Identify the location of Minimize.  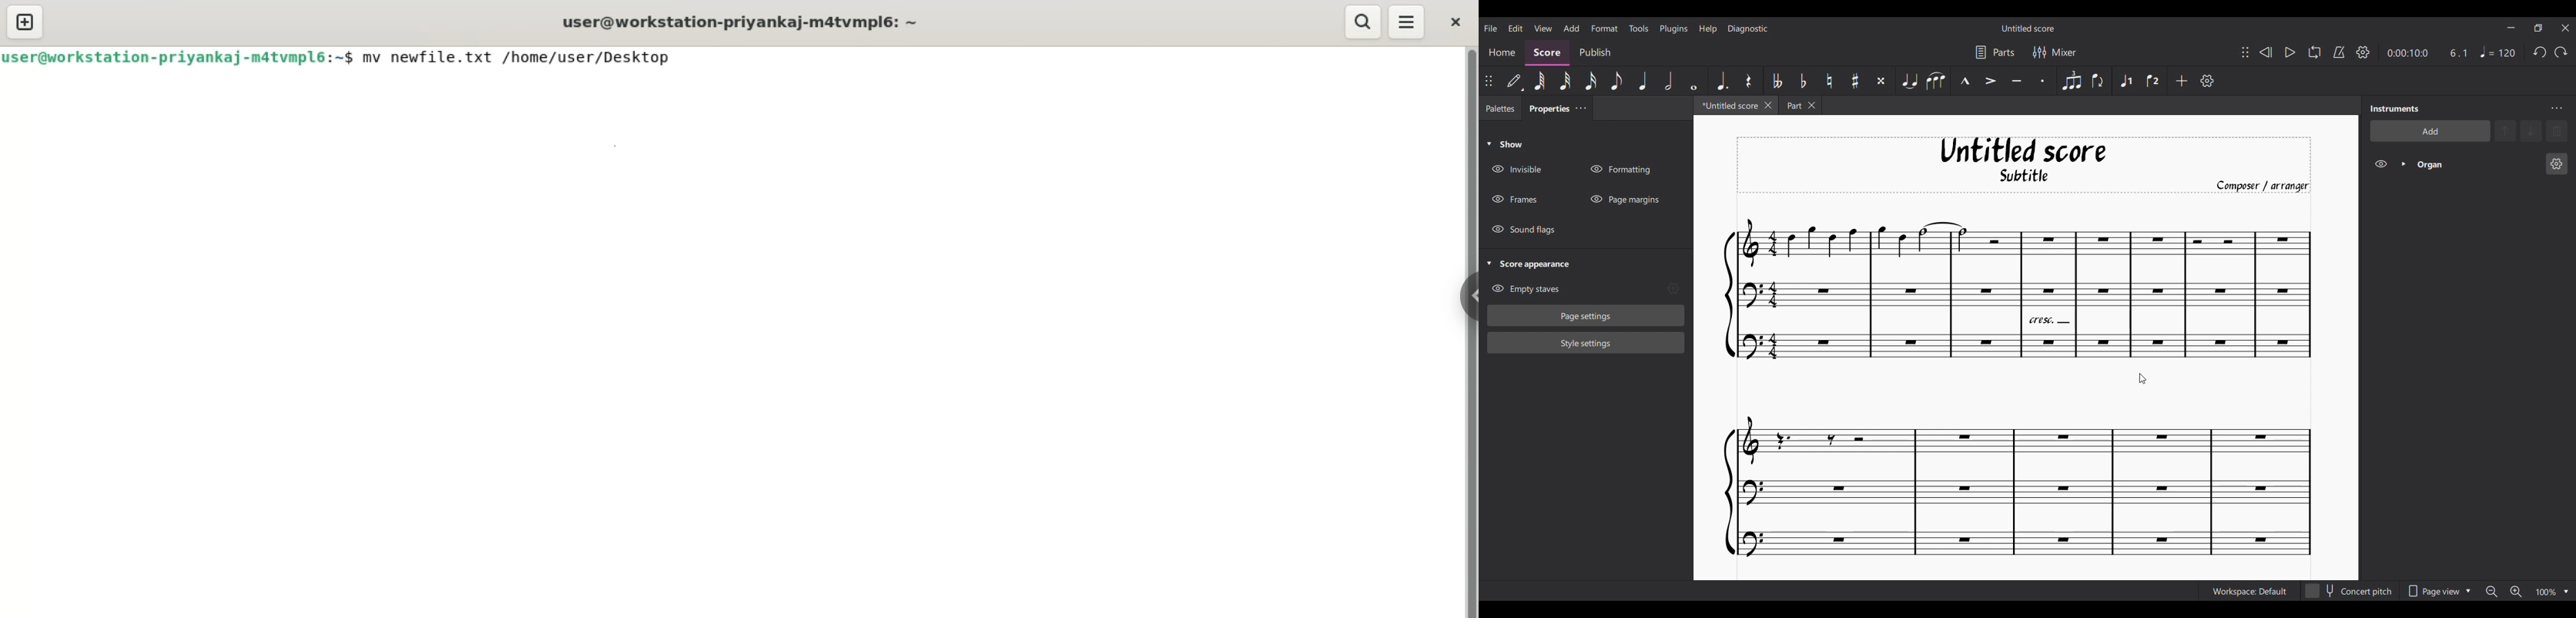
(2511, 27).